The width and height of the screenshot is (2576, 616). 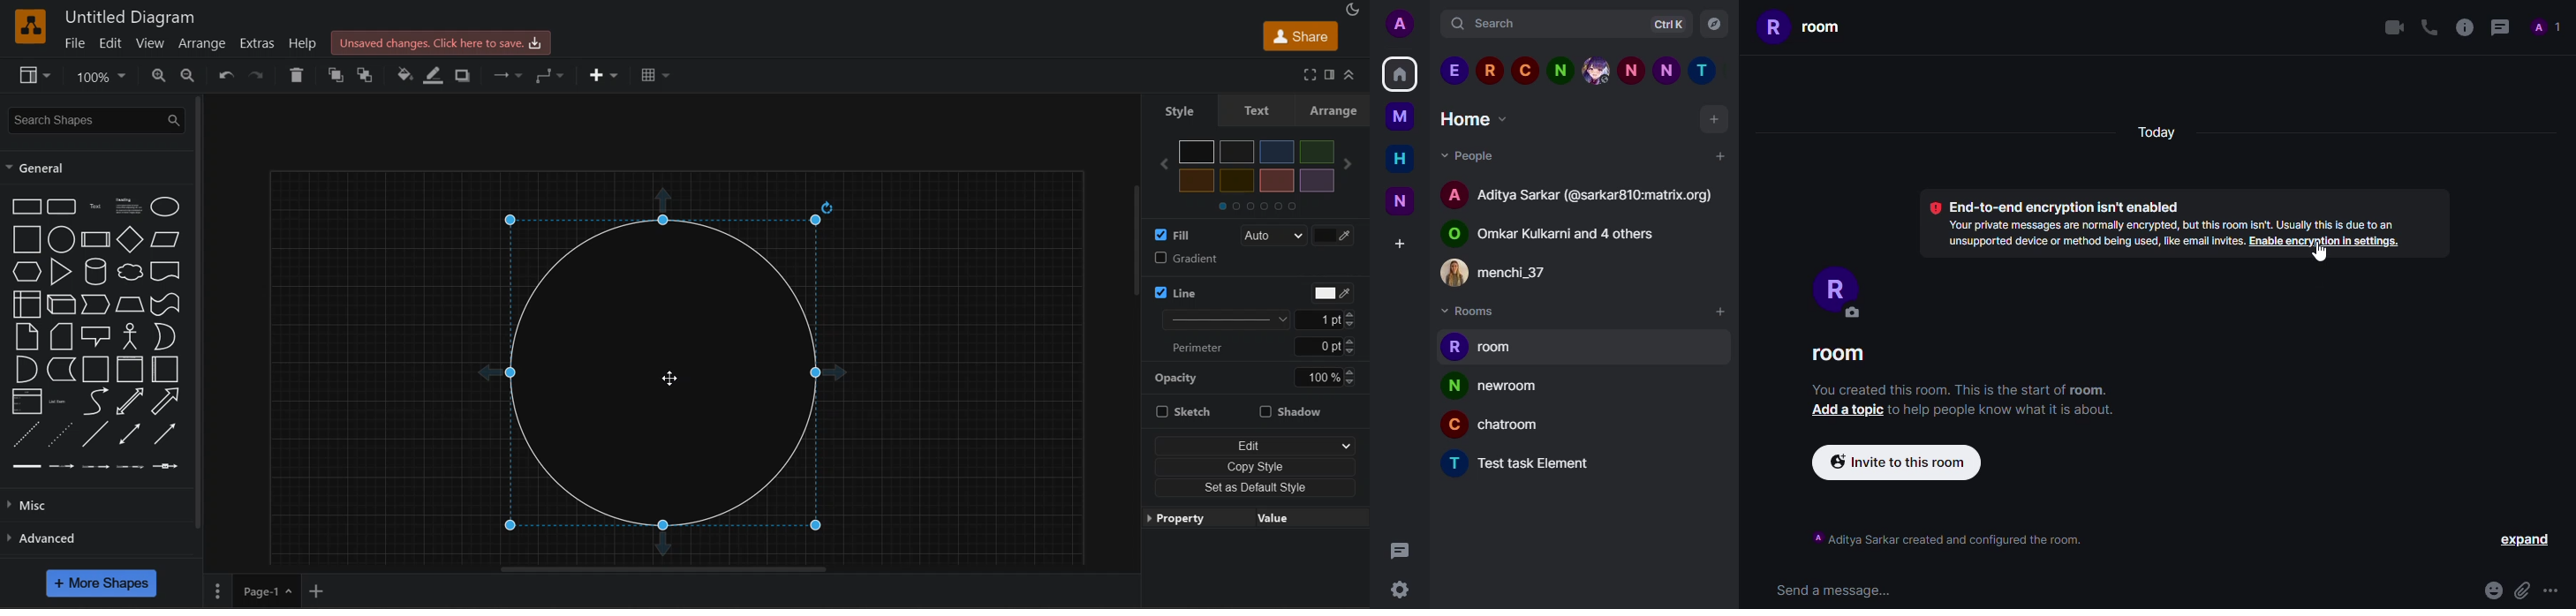 I want to click on tape, so click(x=168, y=304).